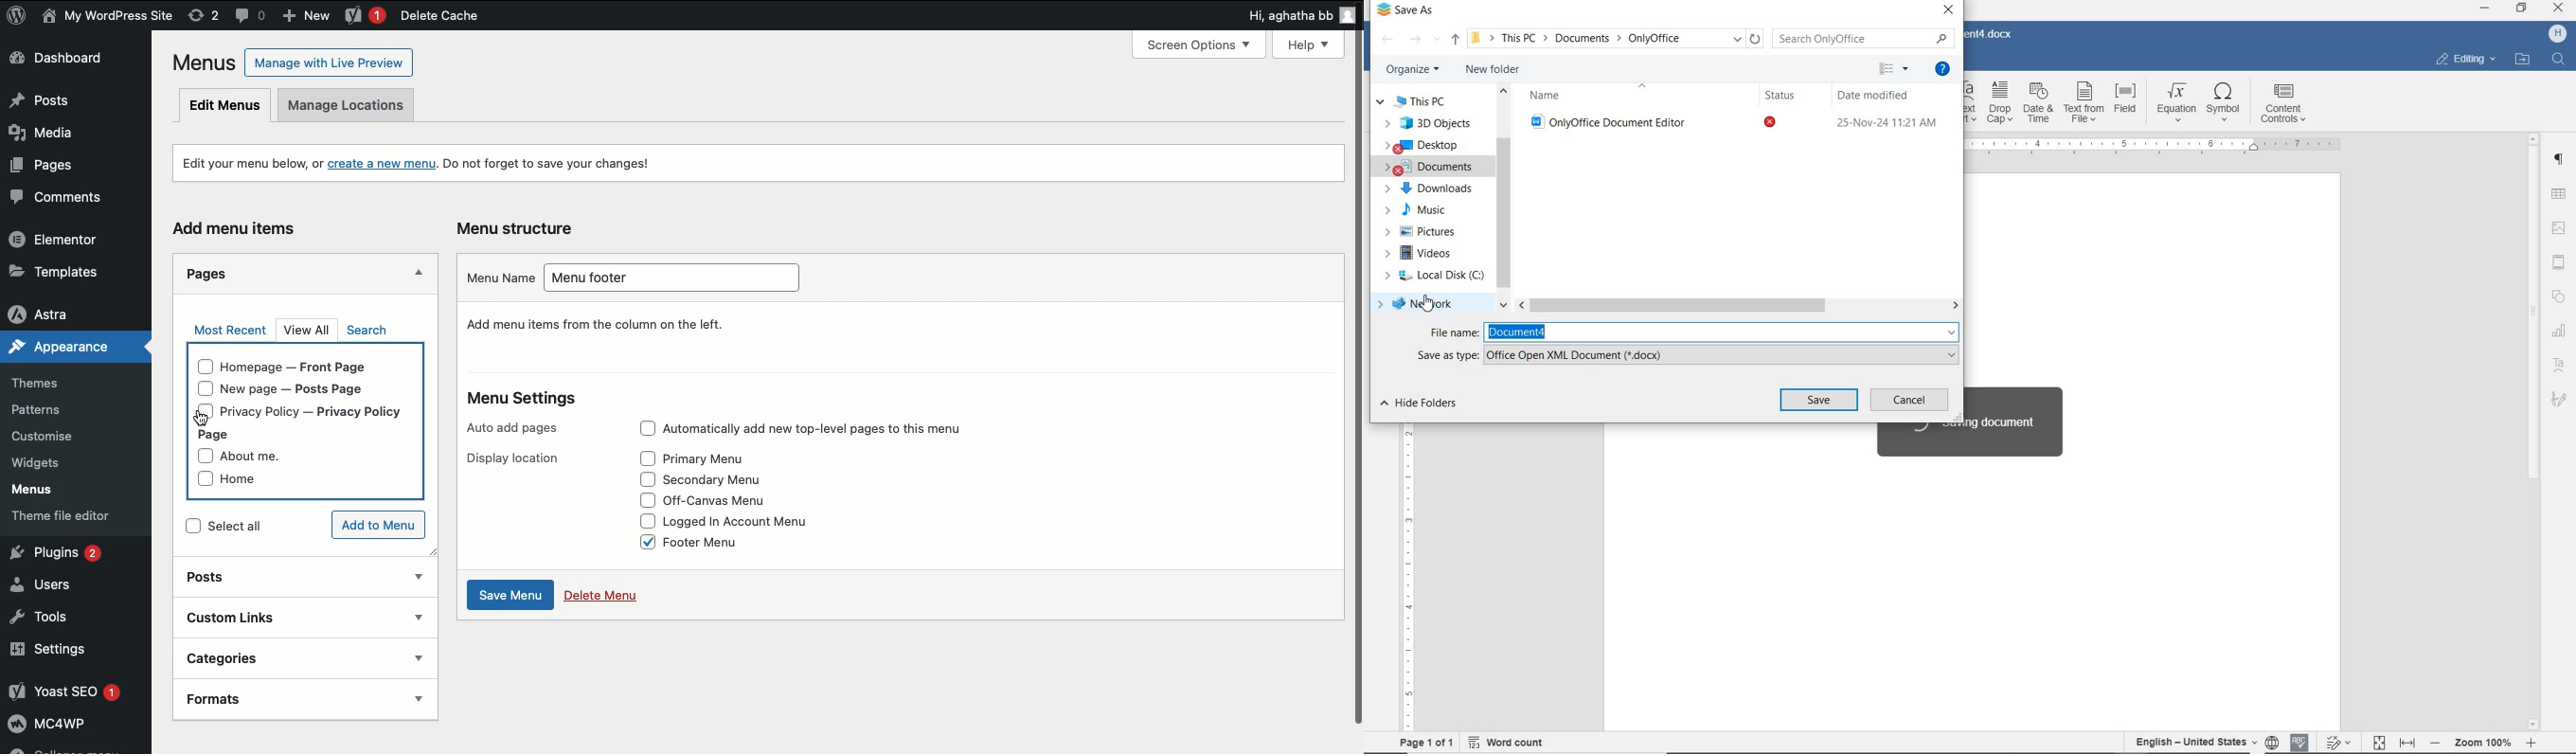 This screenshot has width=2576, height=756. What do you see at coordinates (645, 478) in the screenshot?
I see `Check box` at bounding box center [645, 478].